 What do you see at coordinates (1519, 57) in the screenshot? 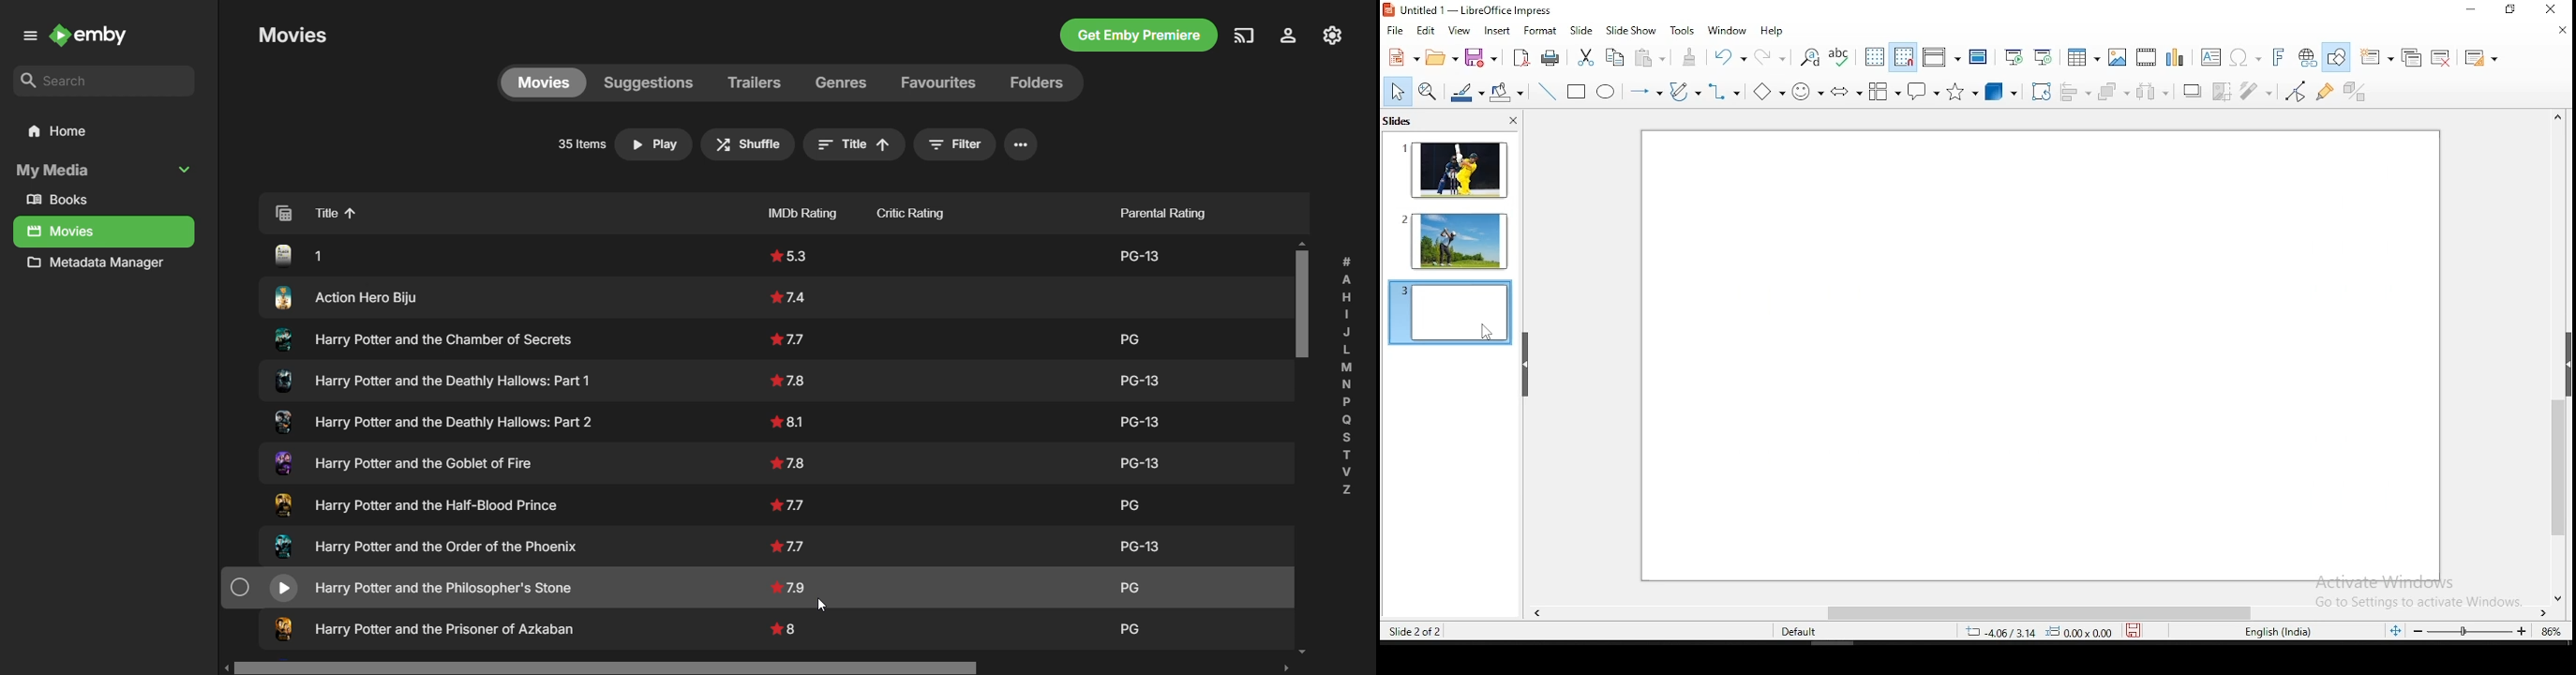
I see `export as pdf` at bounding box center [1519, 57].